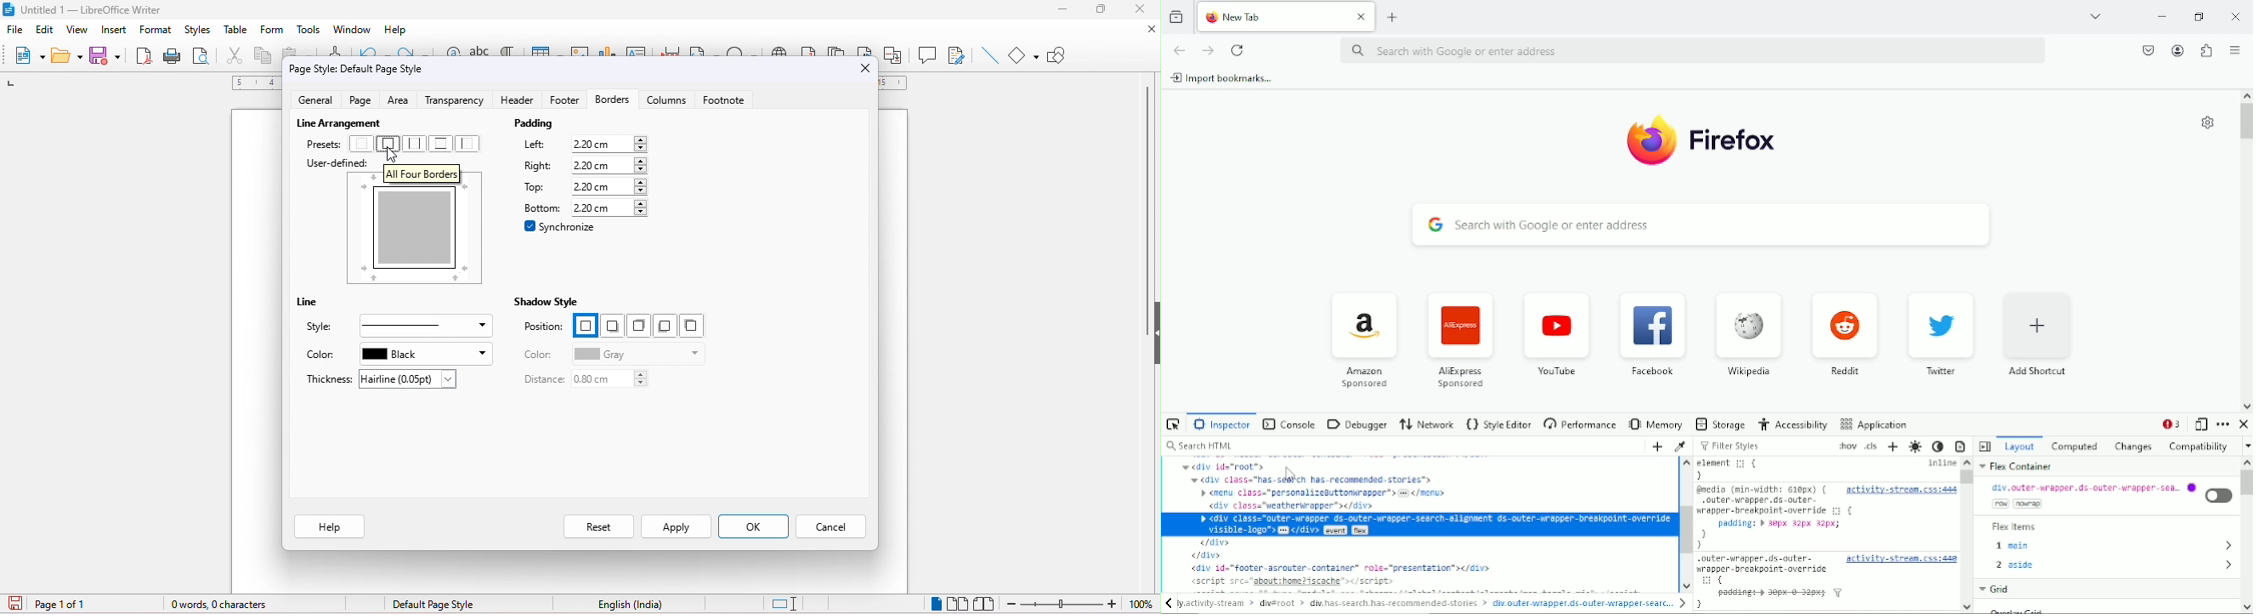 This screenshot has height=616, width=2268. I want to click on cursor, so click(1290, 473).